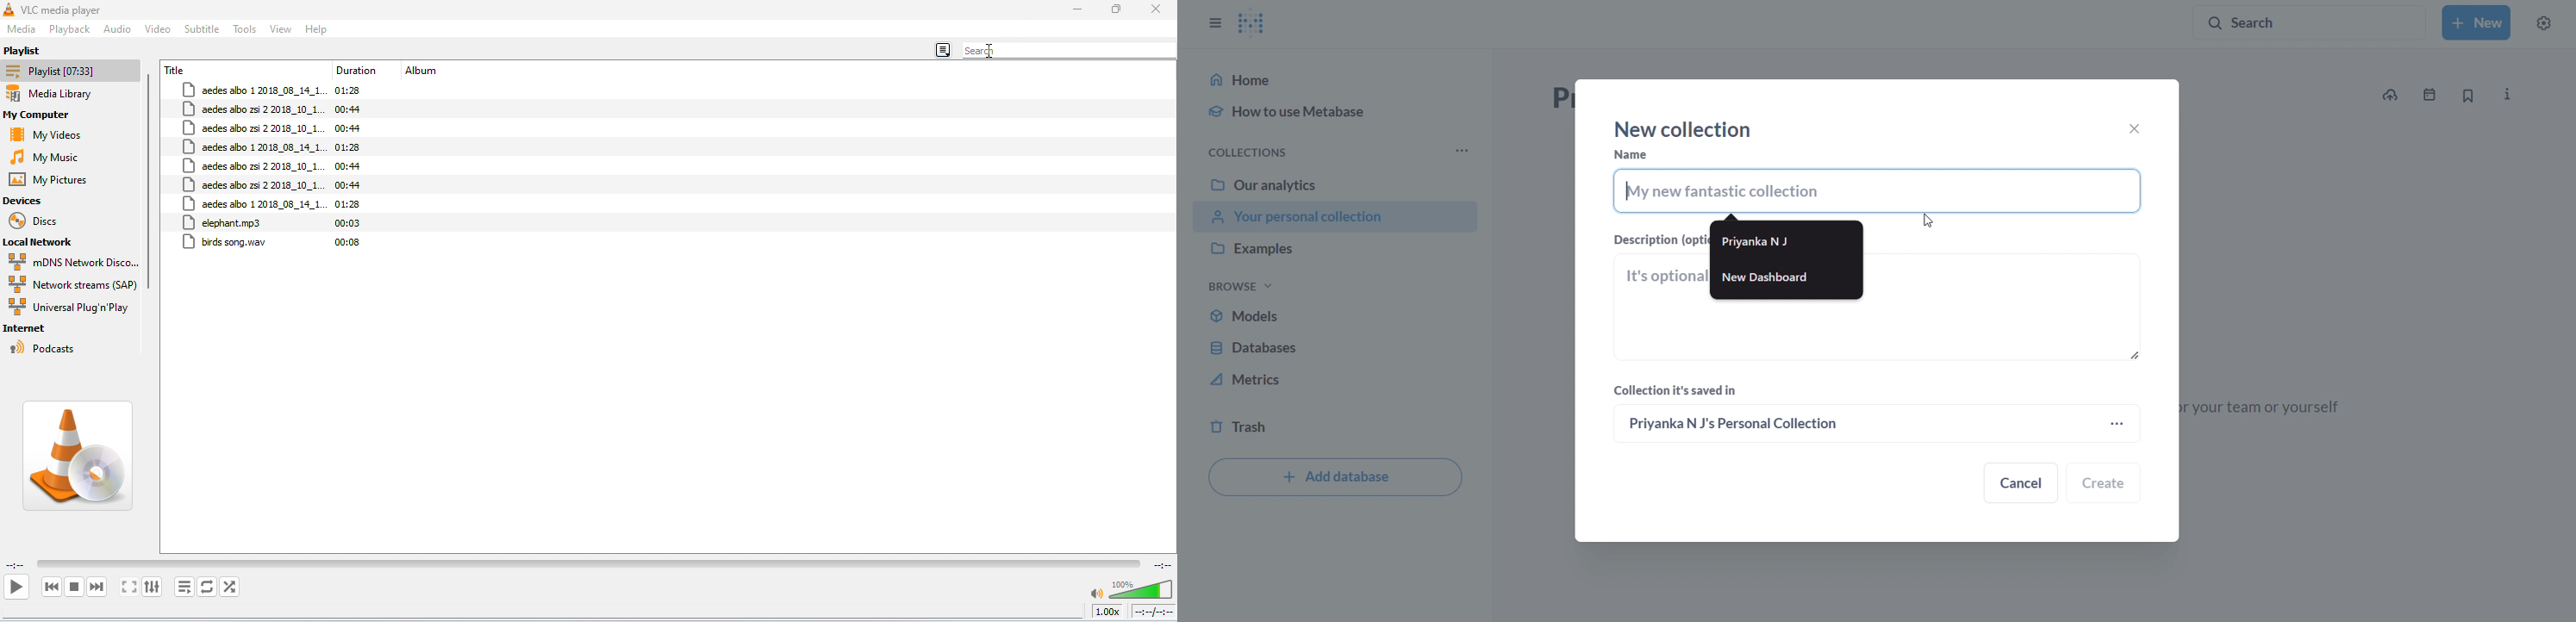  What do you see at coordinates (1155, 9) in the screenshot?
I see `close` at bounding box center [1155, 9].